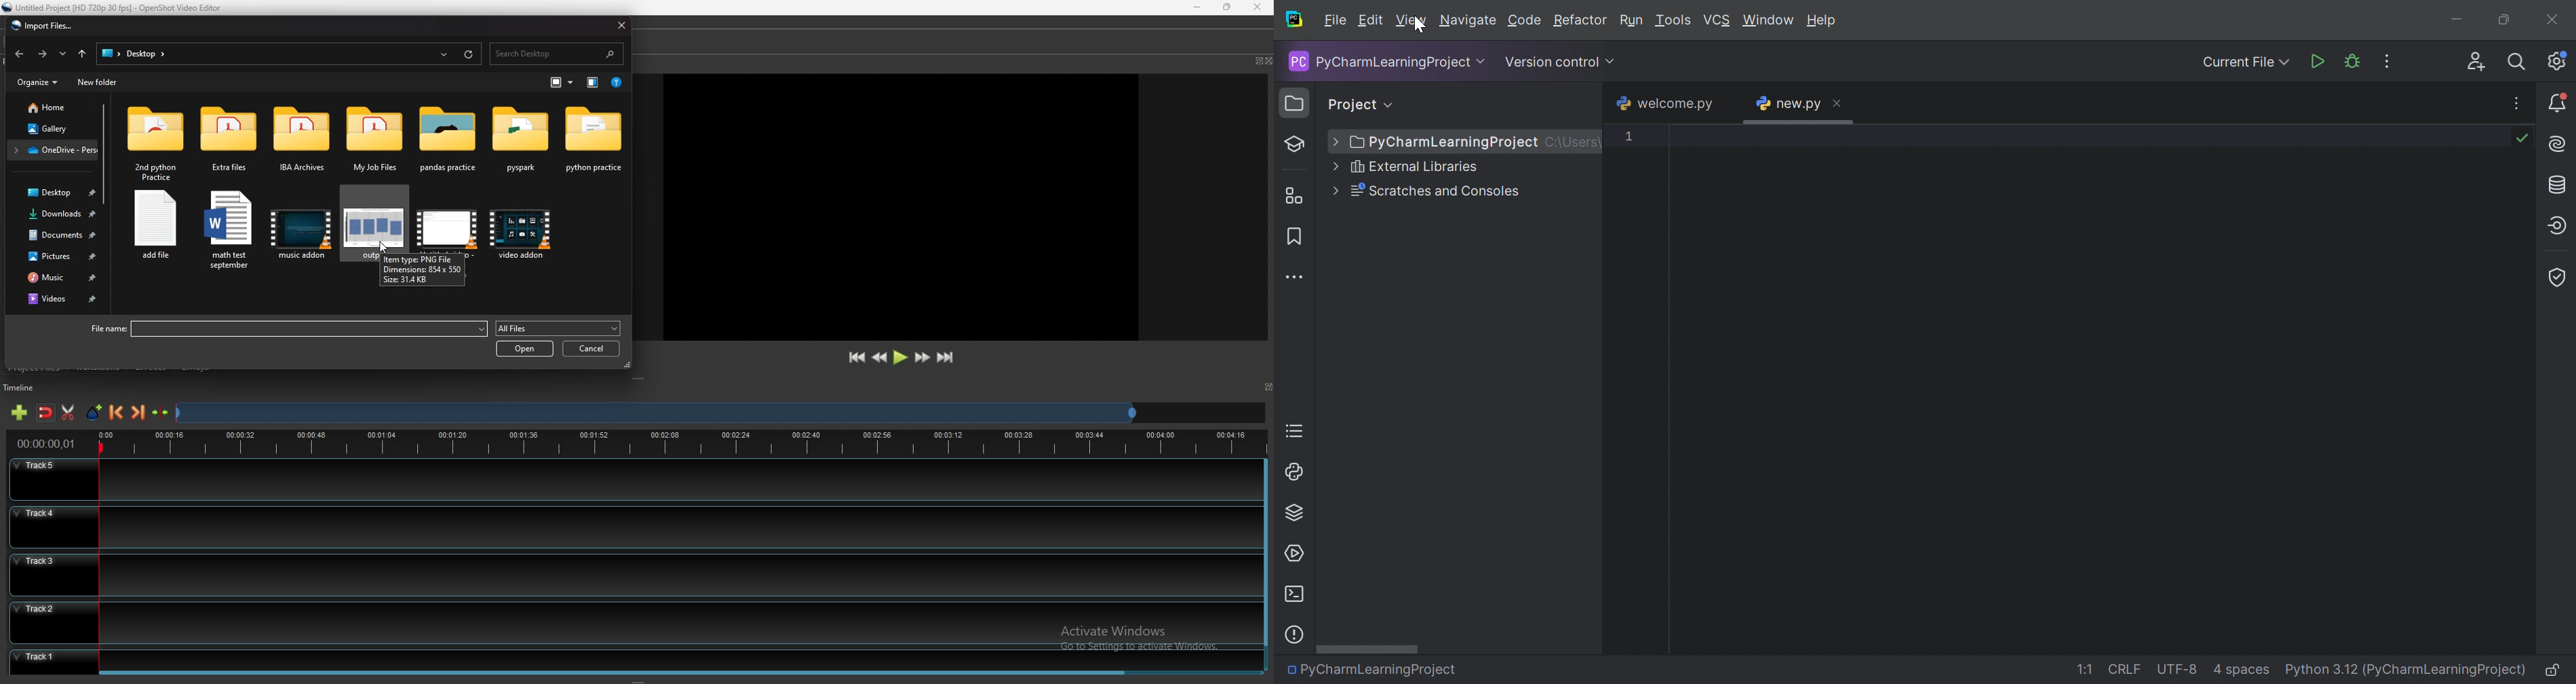 The image size is (2576, 700). Describe the element at coordinates (152, 367) in the screenshot. I see `effects` at that location.